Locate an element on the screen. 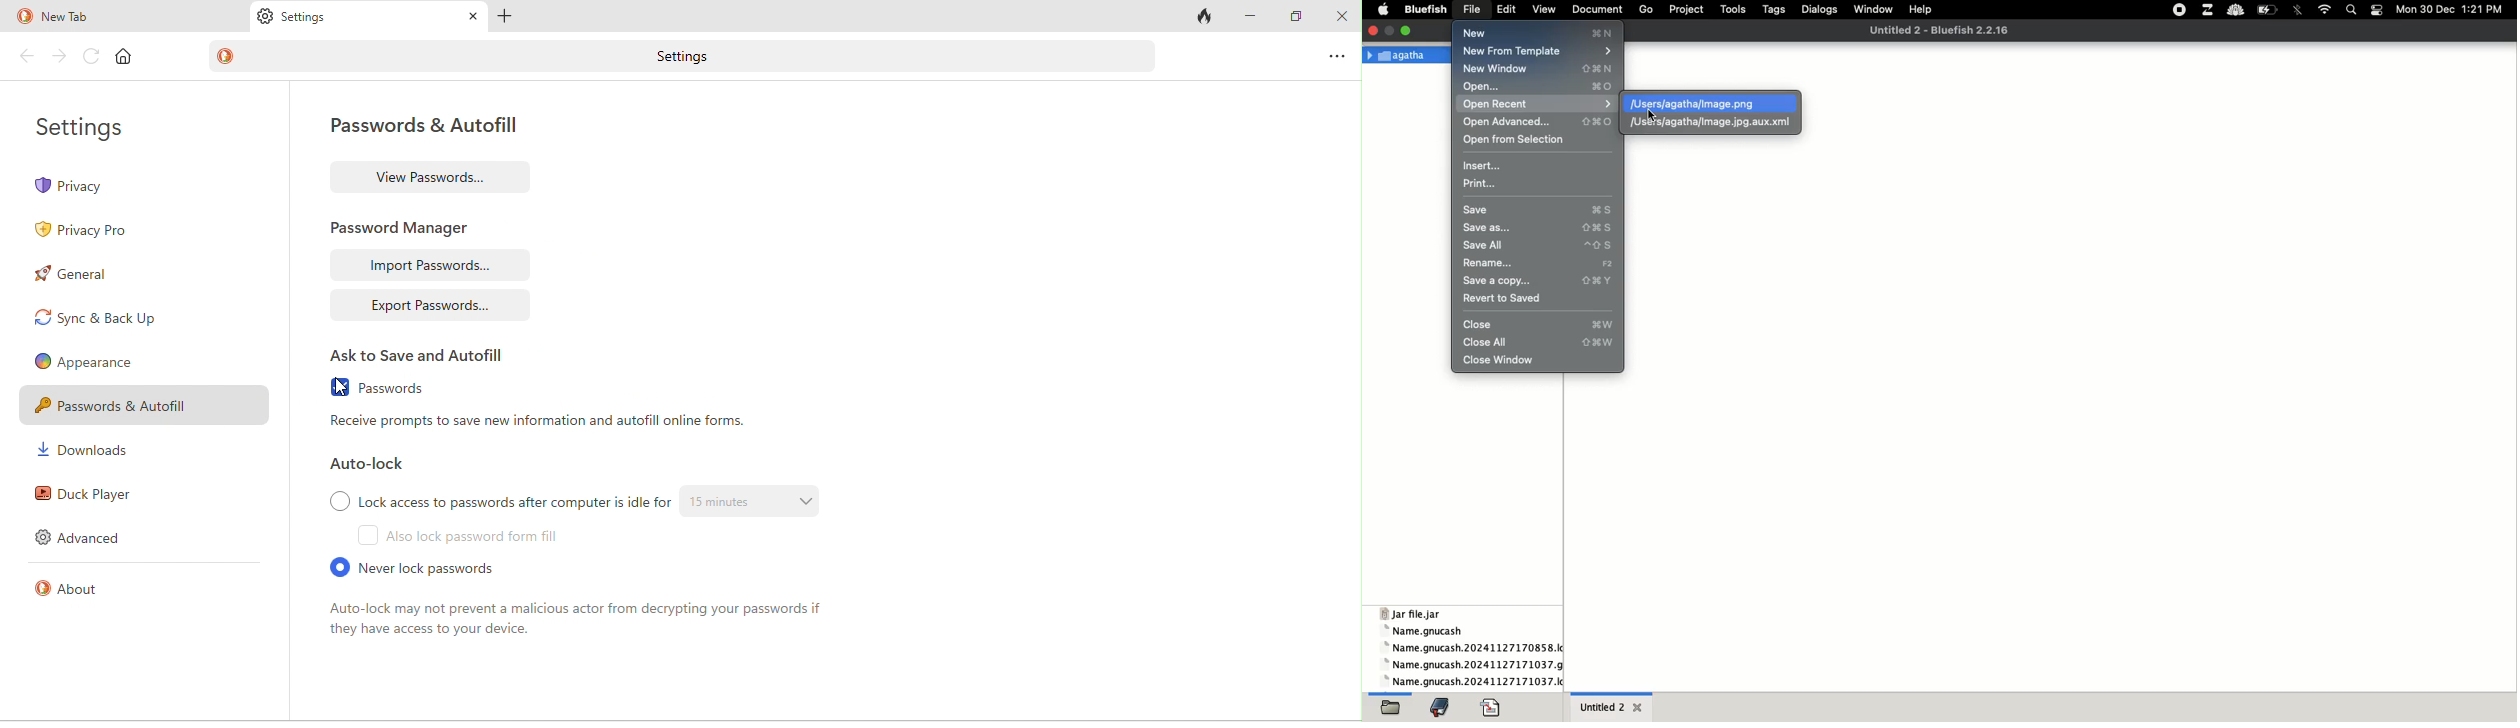 This screenshot has height=728, width=2520. minimize is located at coordinates (1407, 31).